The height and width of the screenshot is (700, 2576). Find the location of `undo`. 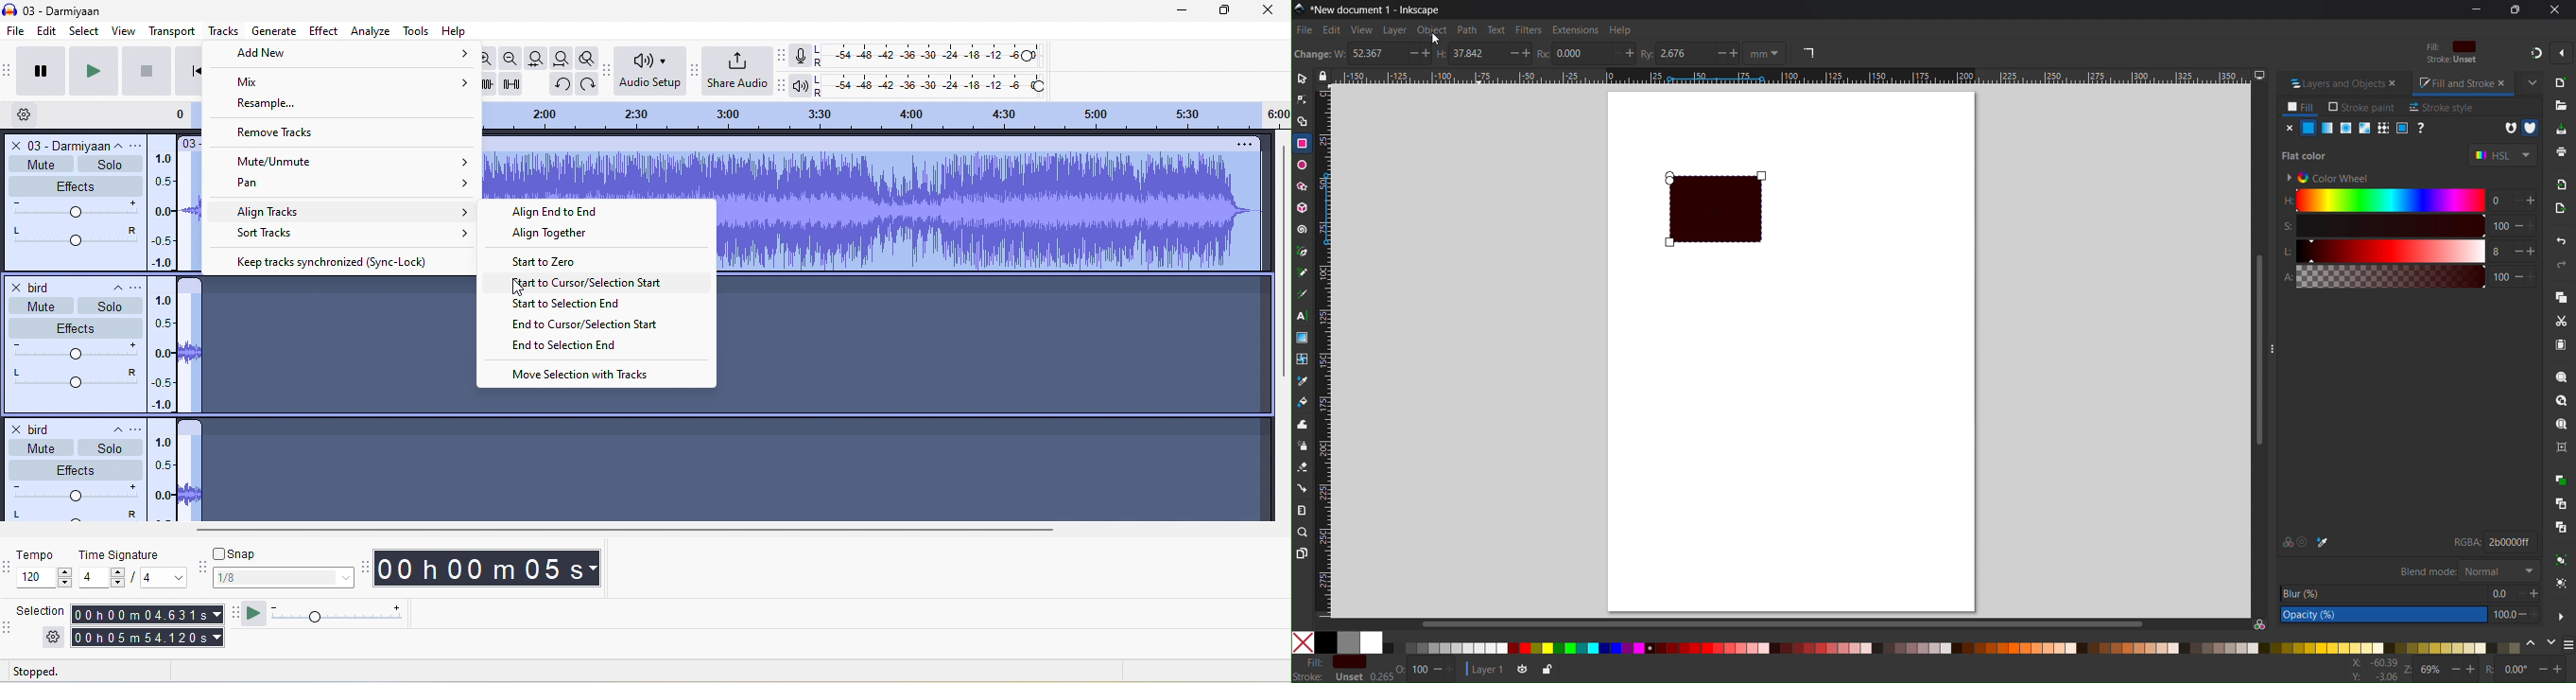

undo is located at coordinates (559, 83).